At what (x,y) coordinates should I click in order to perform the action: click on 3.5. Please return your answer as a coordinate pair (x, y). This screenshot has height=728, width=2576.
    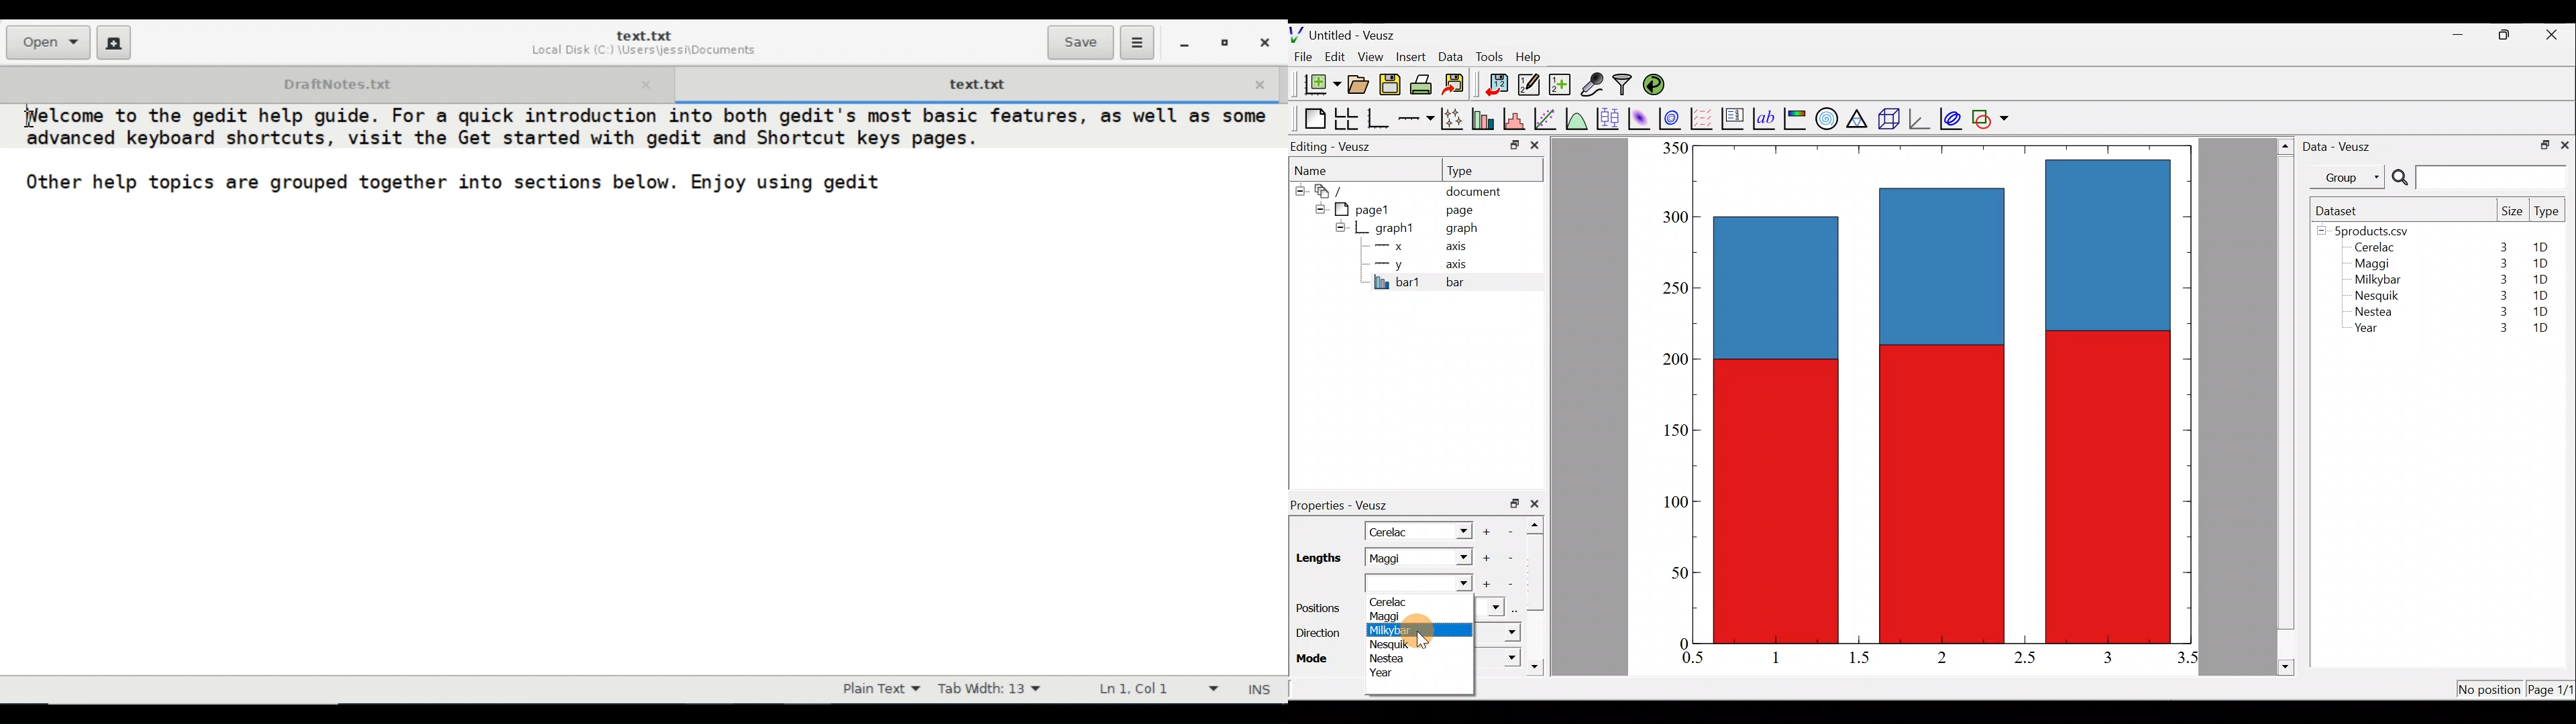
    Looking at the image, I should click on (2189, 660).